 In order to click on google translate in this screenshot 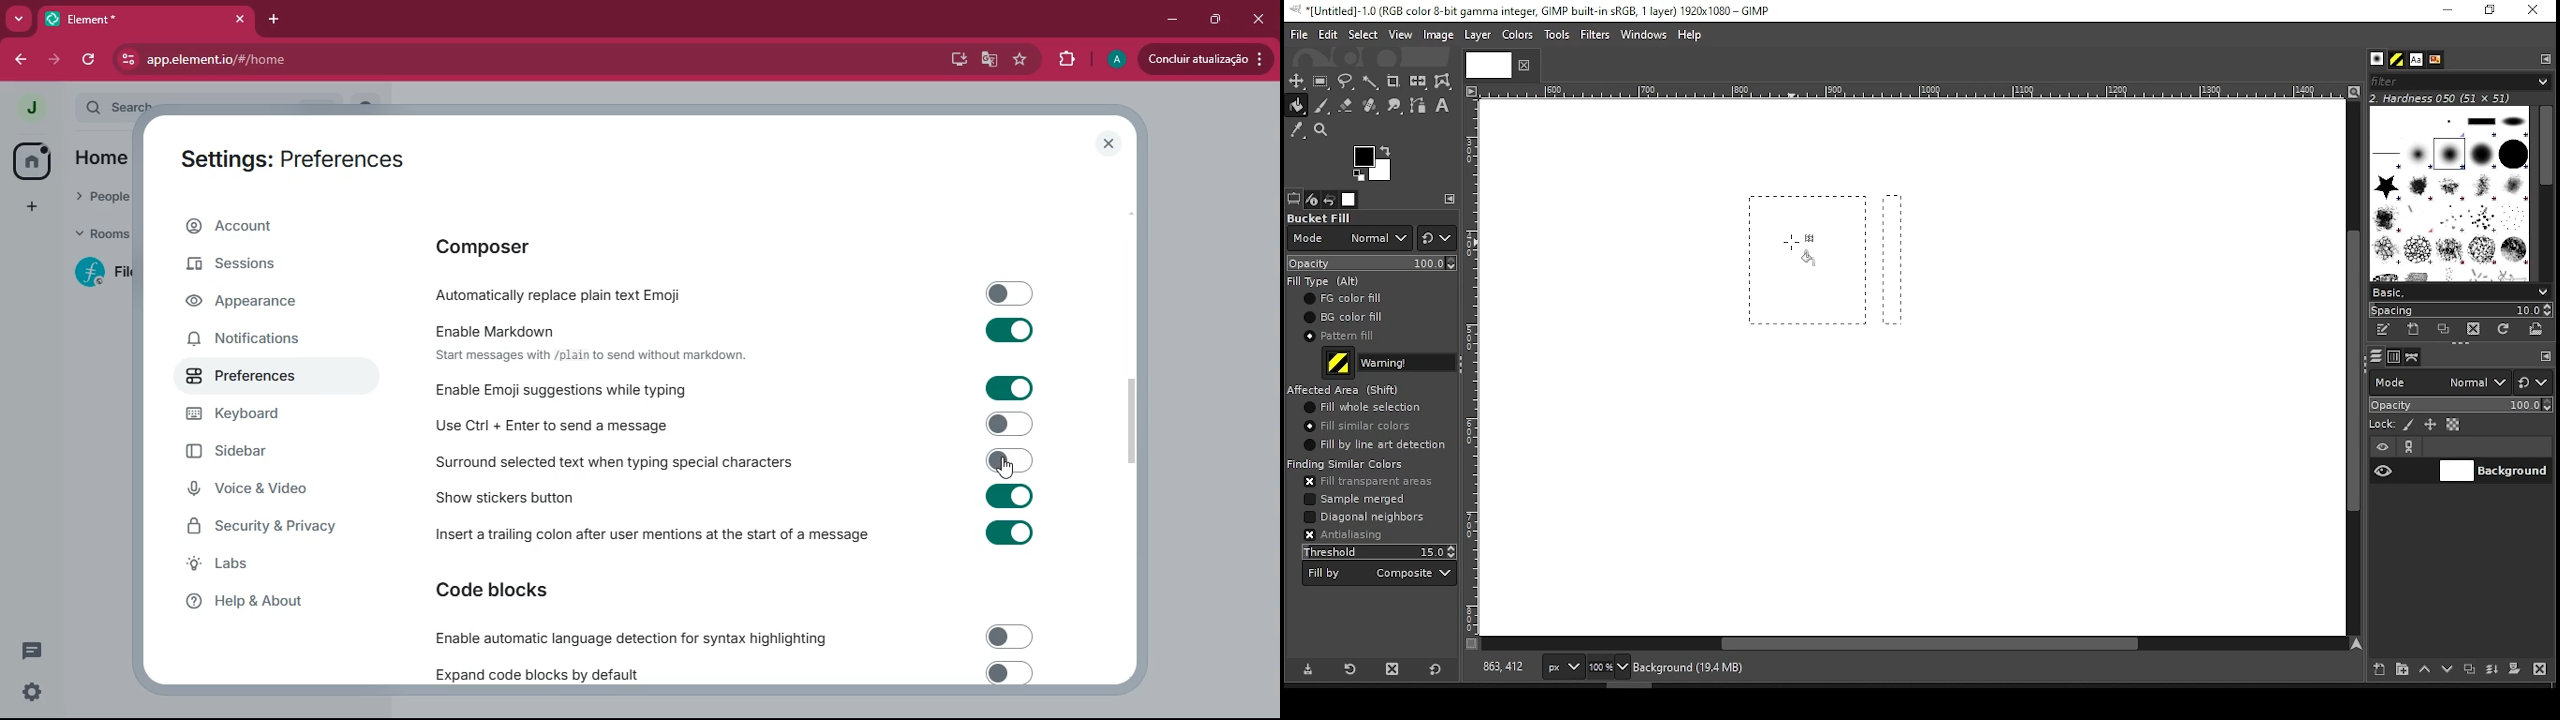, I will do `click(988, 61)`.